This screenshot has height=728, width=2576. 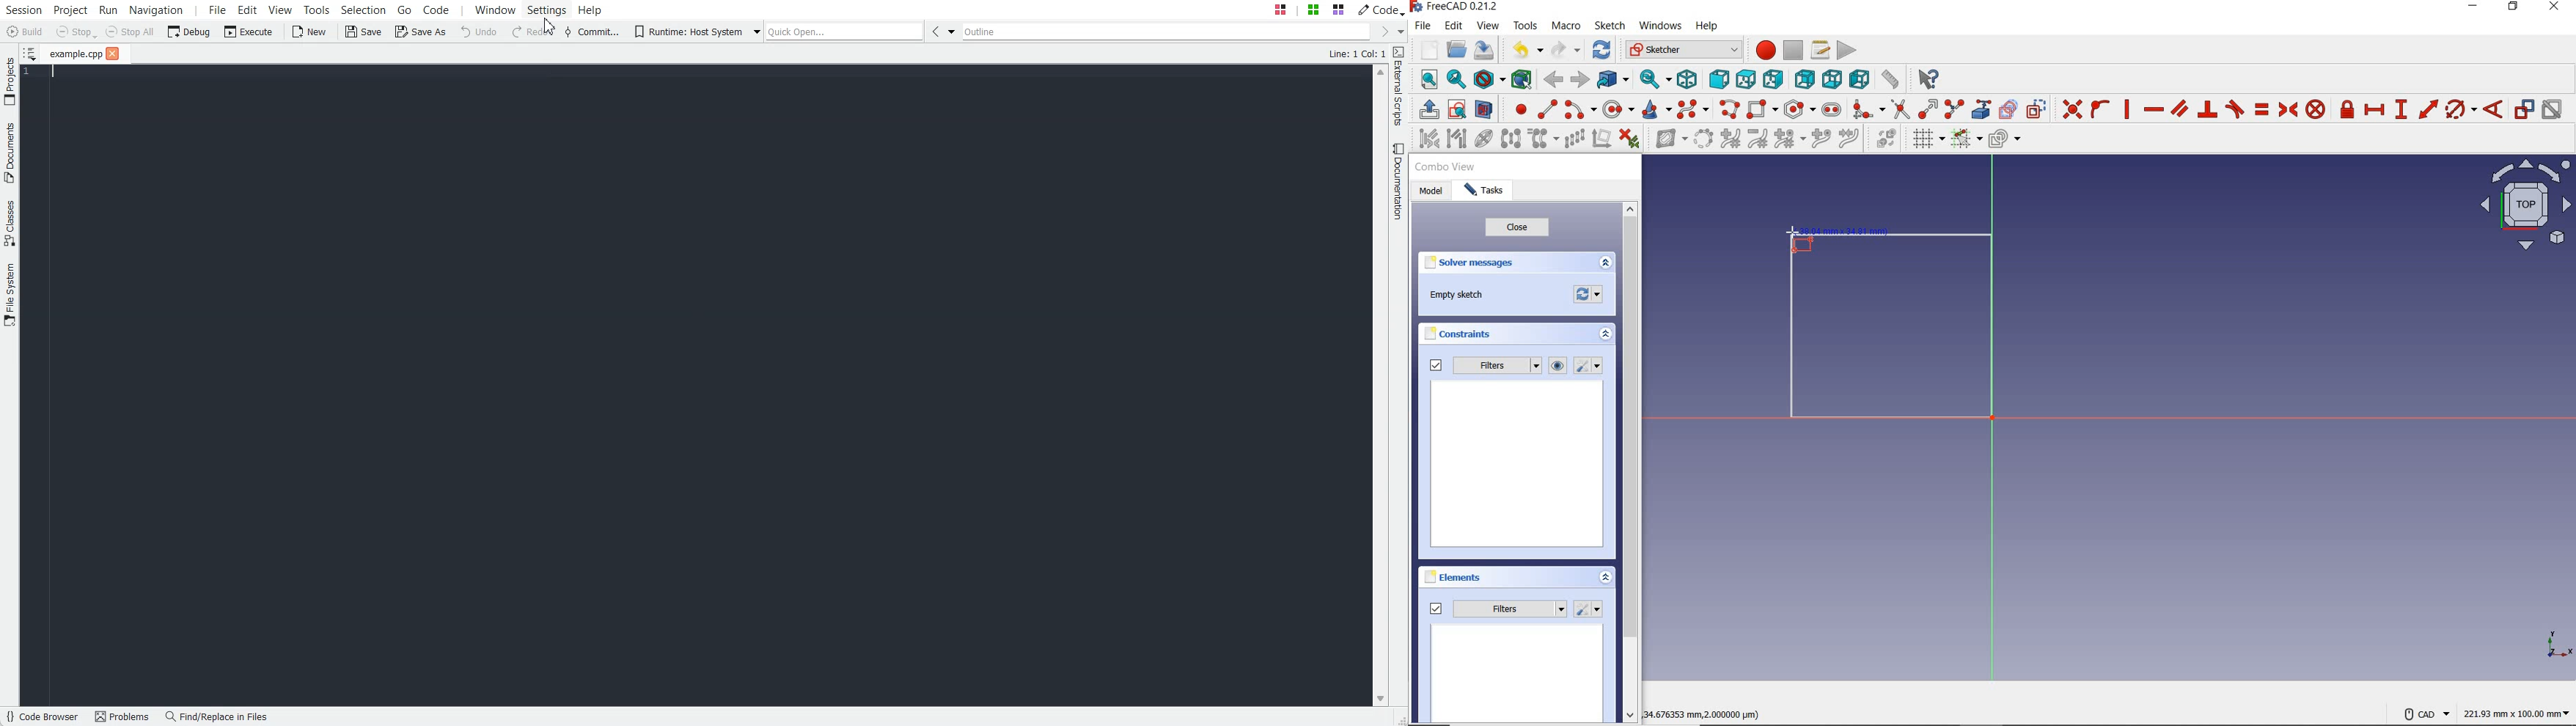 What do you see at coordinates (2037, 109) in the screenshot?
I see `toggle construction geometry` at bounding box center [2037, 109].